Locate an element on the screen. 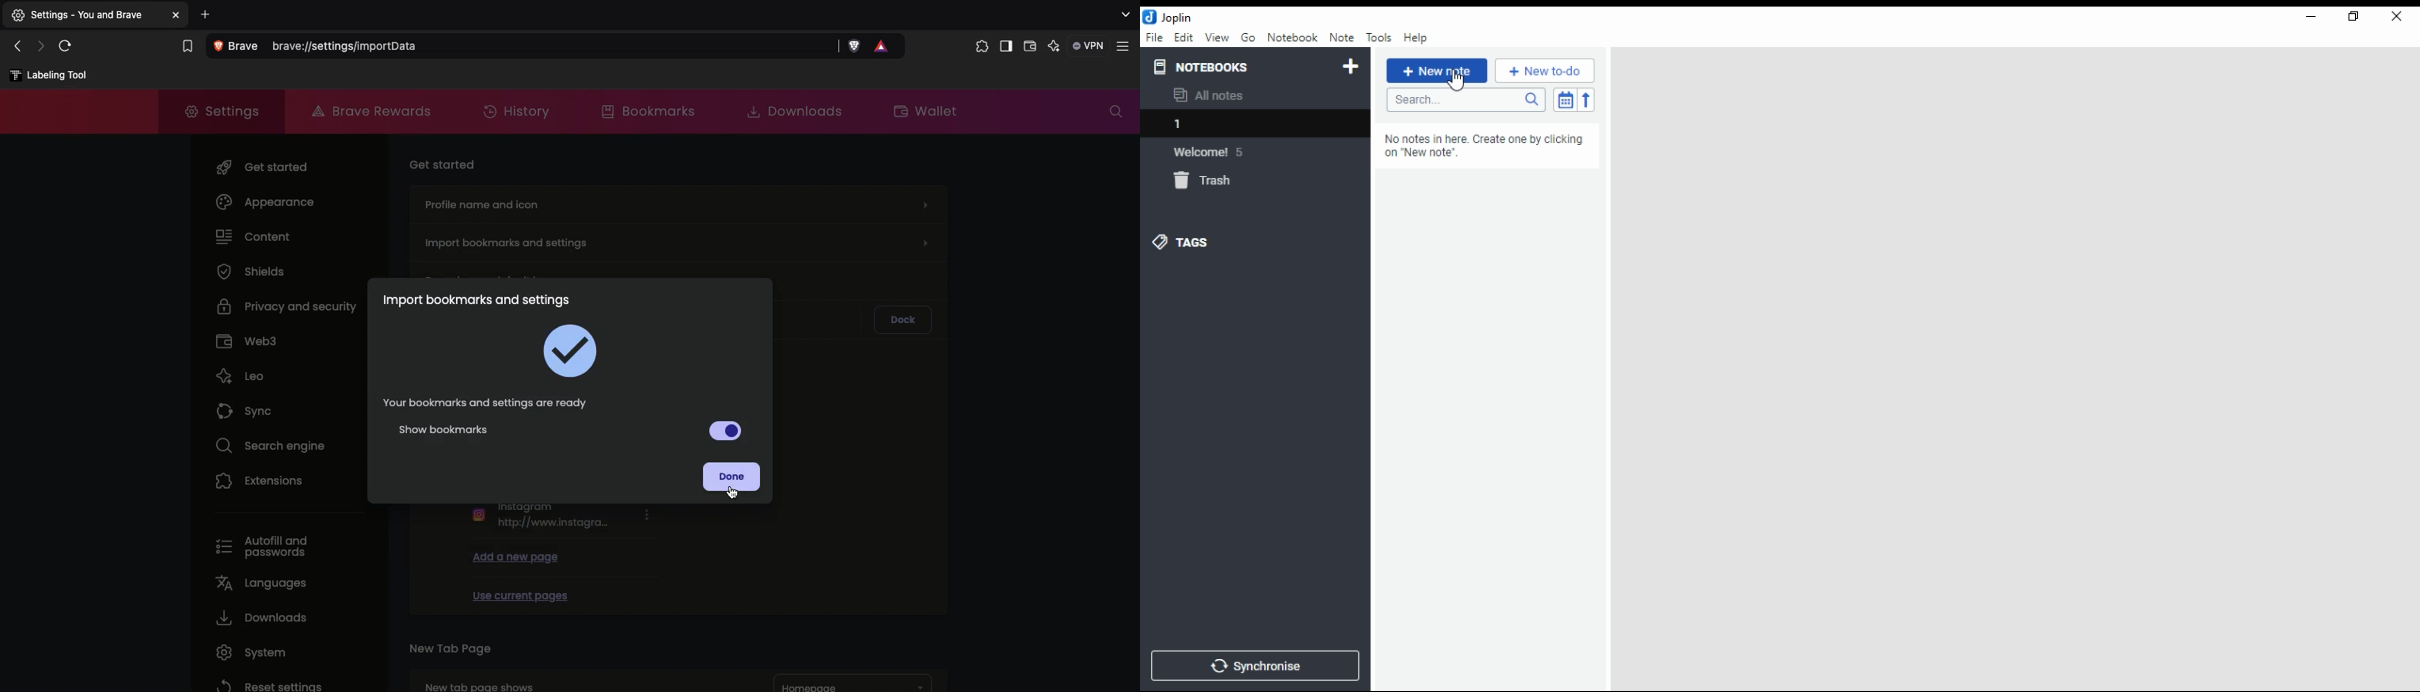  notebook is located at coordinates (1292, 37).